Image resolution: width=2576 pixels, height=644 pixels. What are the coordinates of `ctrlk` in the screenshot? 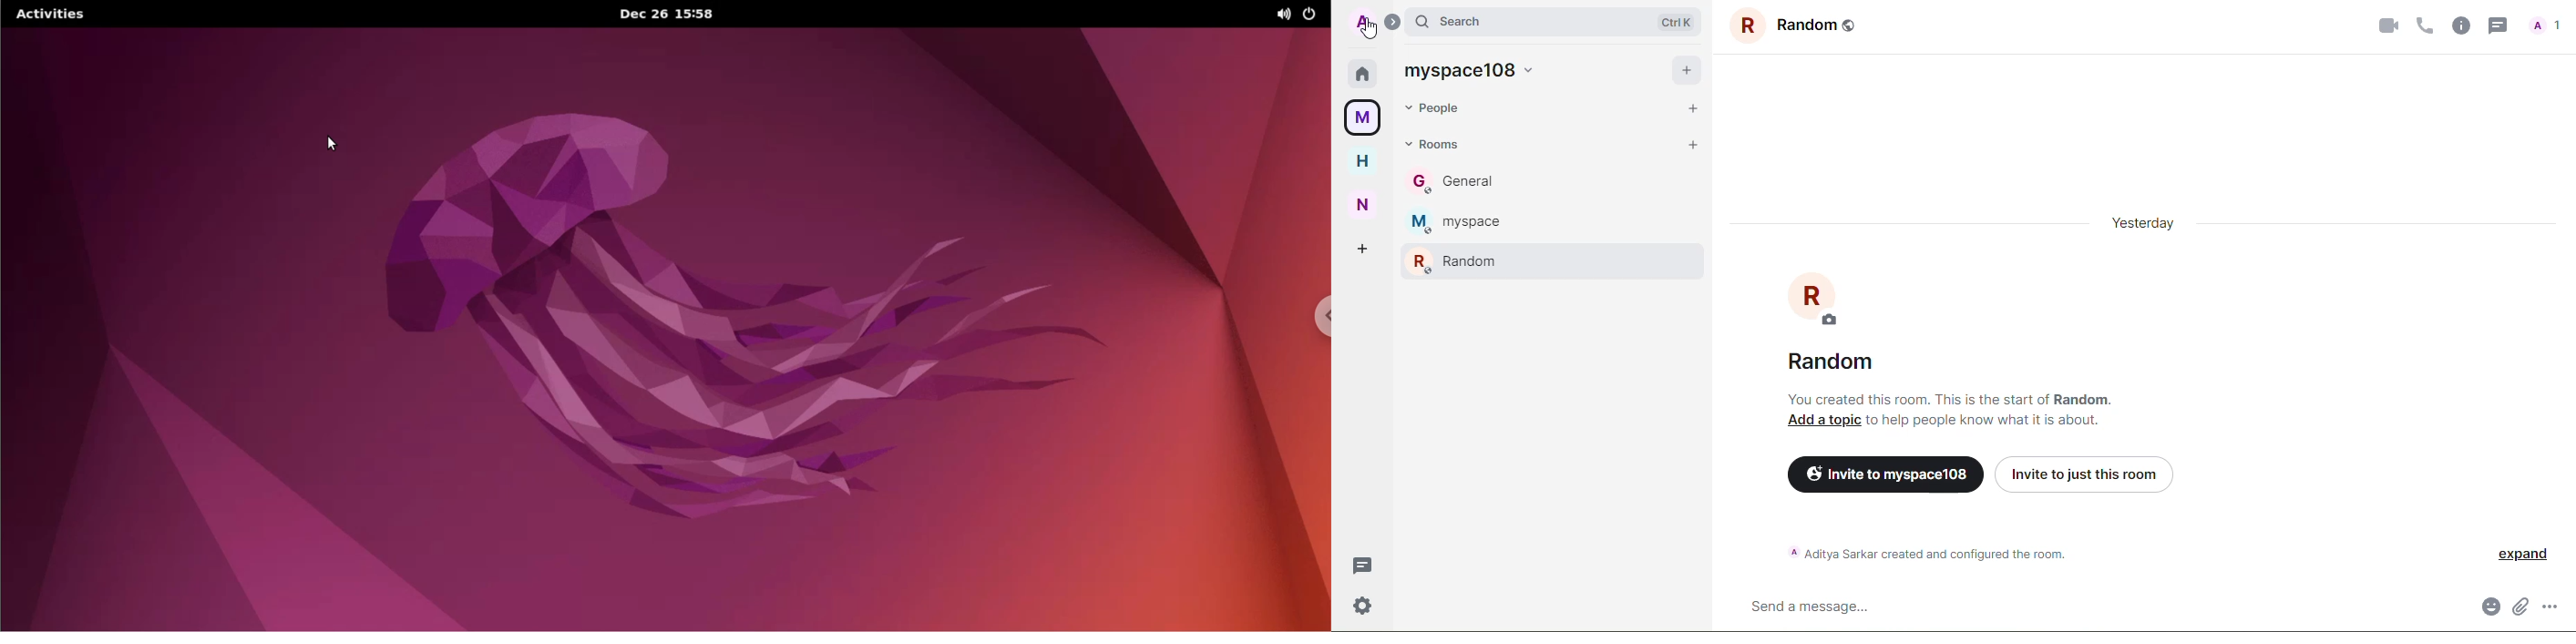 It's located at (1678, 23).